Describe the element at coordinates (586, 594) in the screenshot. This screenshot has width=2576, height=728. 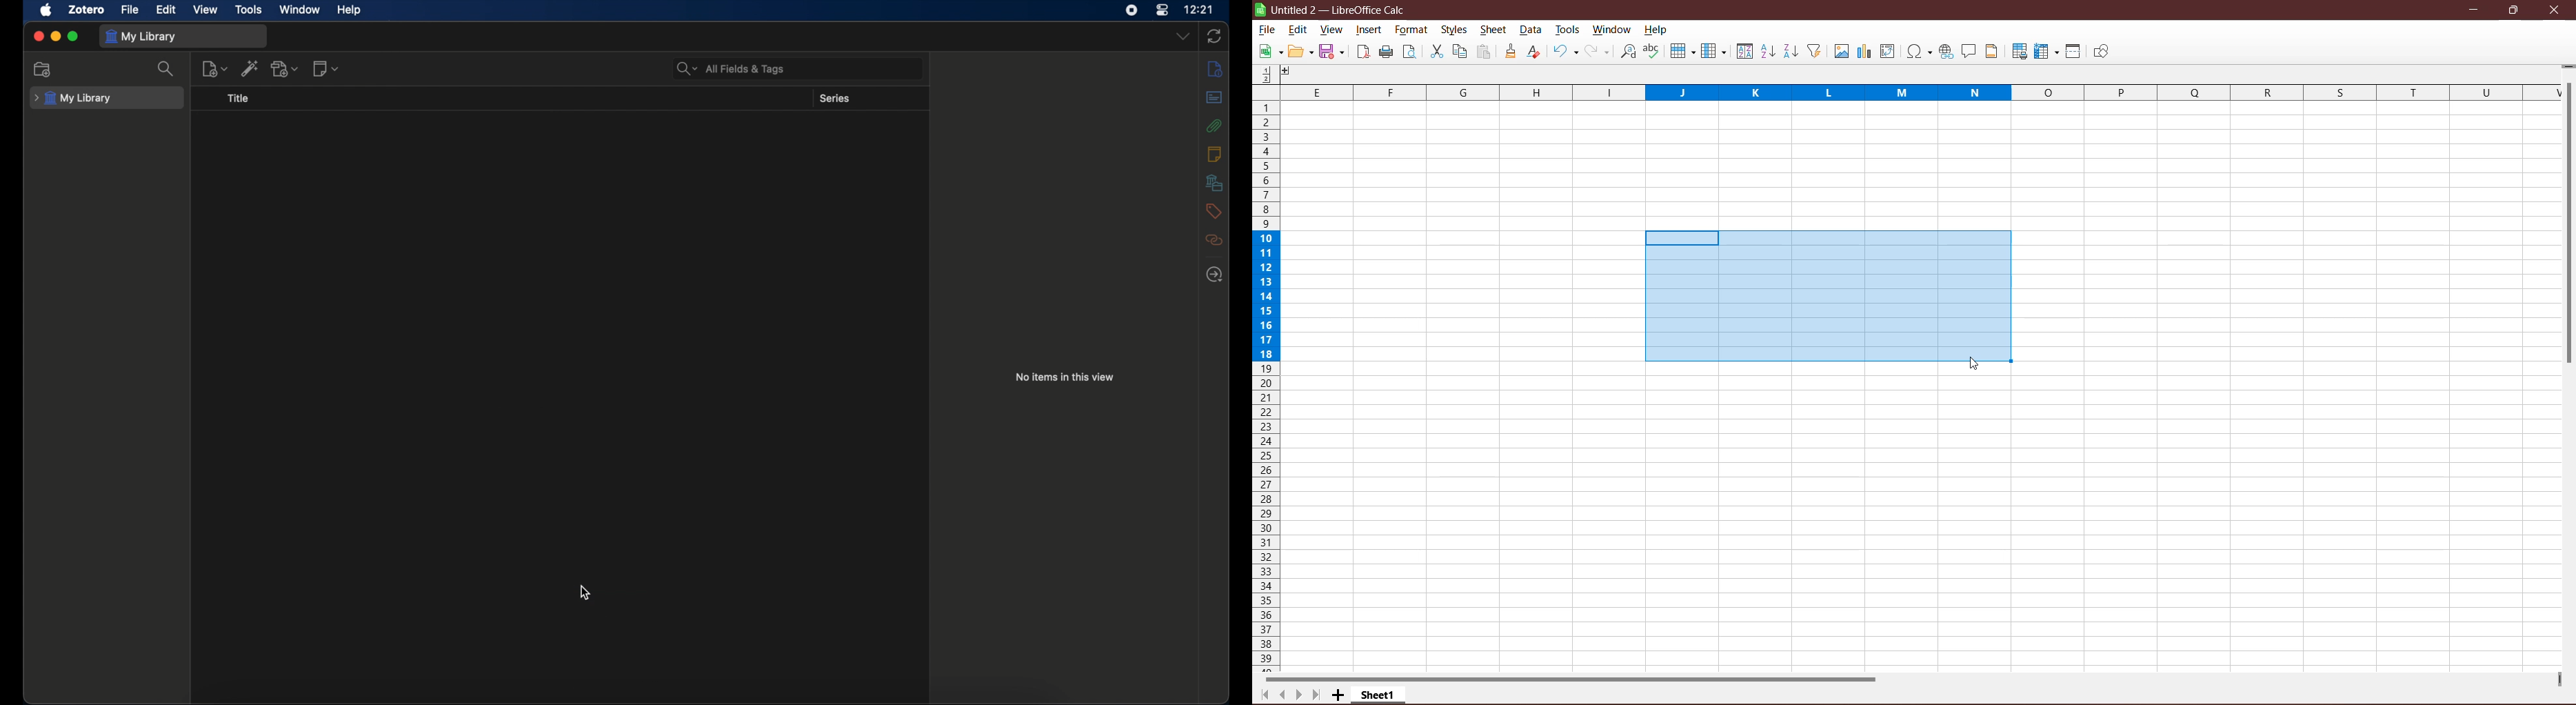
I see `cursor` at that location.